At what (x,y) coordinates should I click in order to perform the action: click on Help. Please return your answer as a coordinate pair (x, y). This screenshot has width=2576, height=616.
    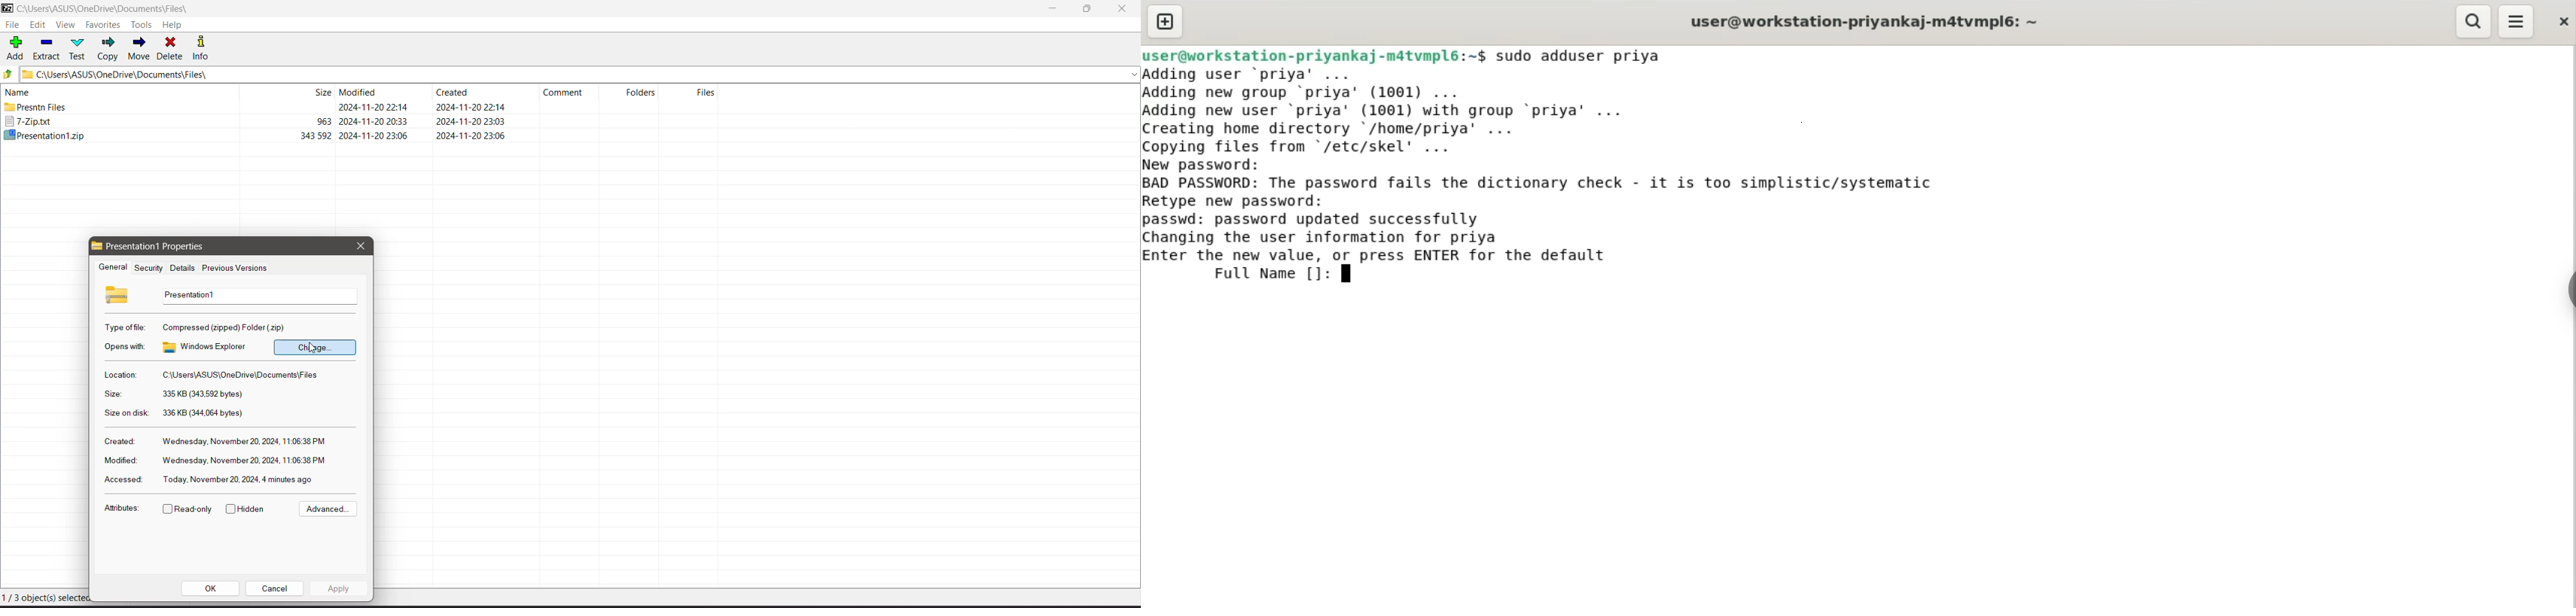
    Looking at the image, I should click on (172, 25).